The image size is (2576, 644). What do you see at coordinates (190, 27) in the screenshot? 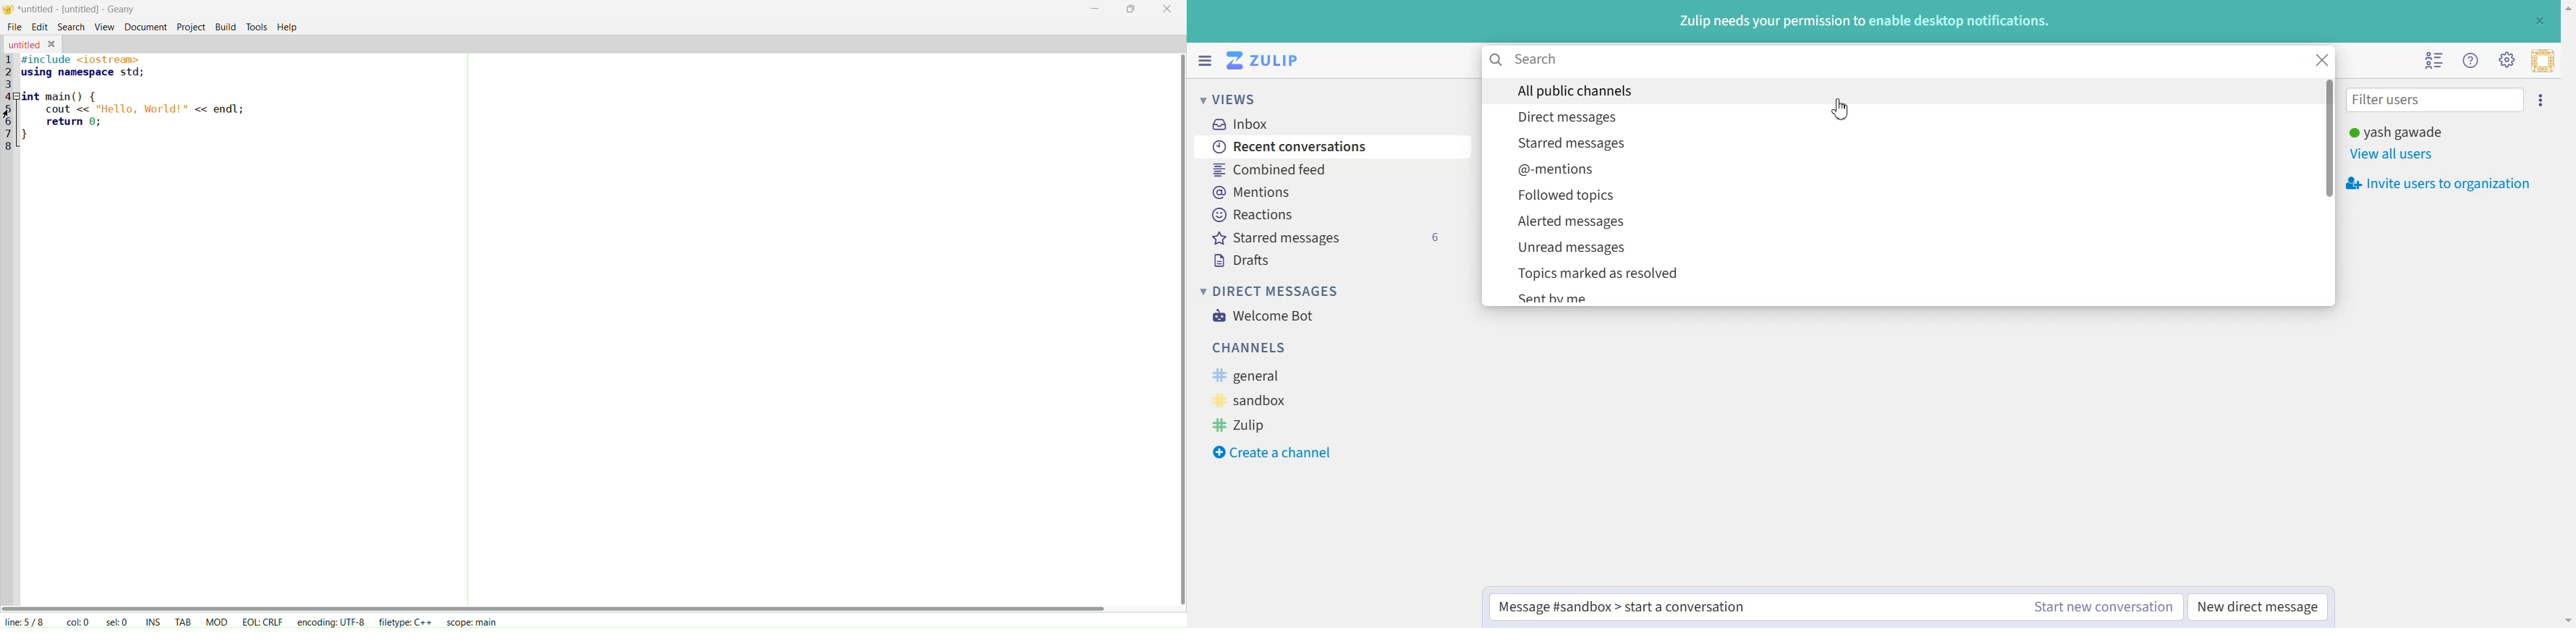
I see `project` at bounding box center [190, 27].